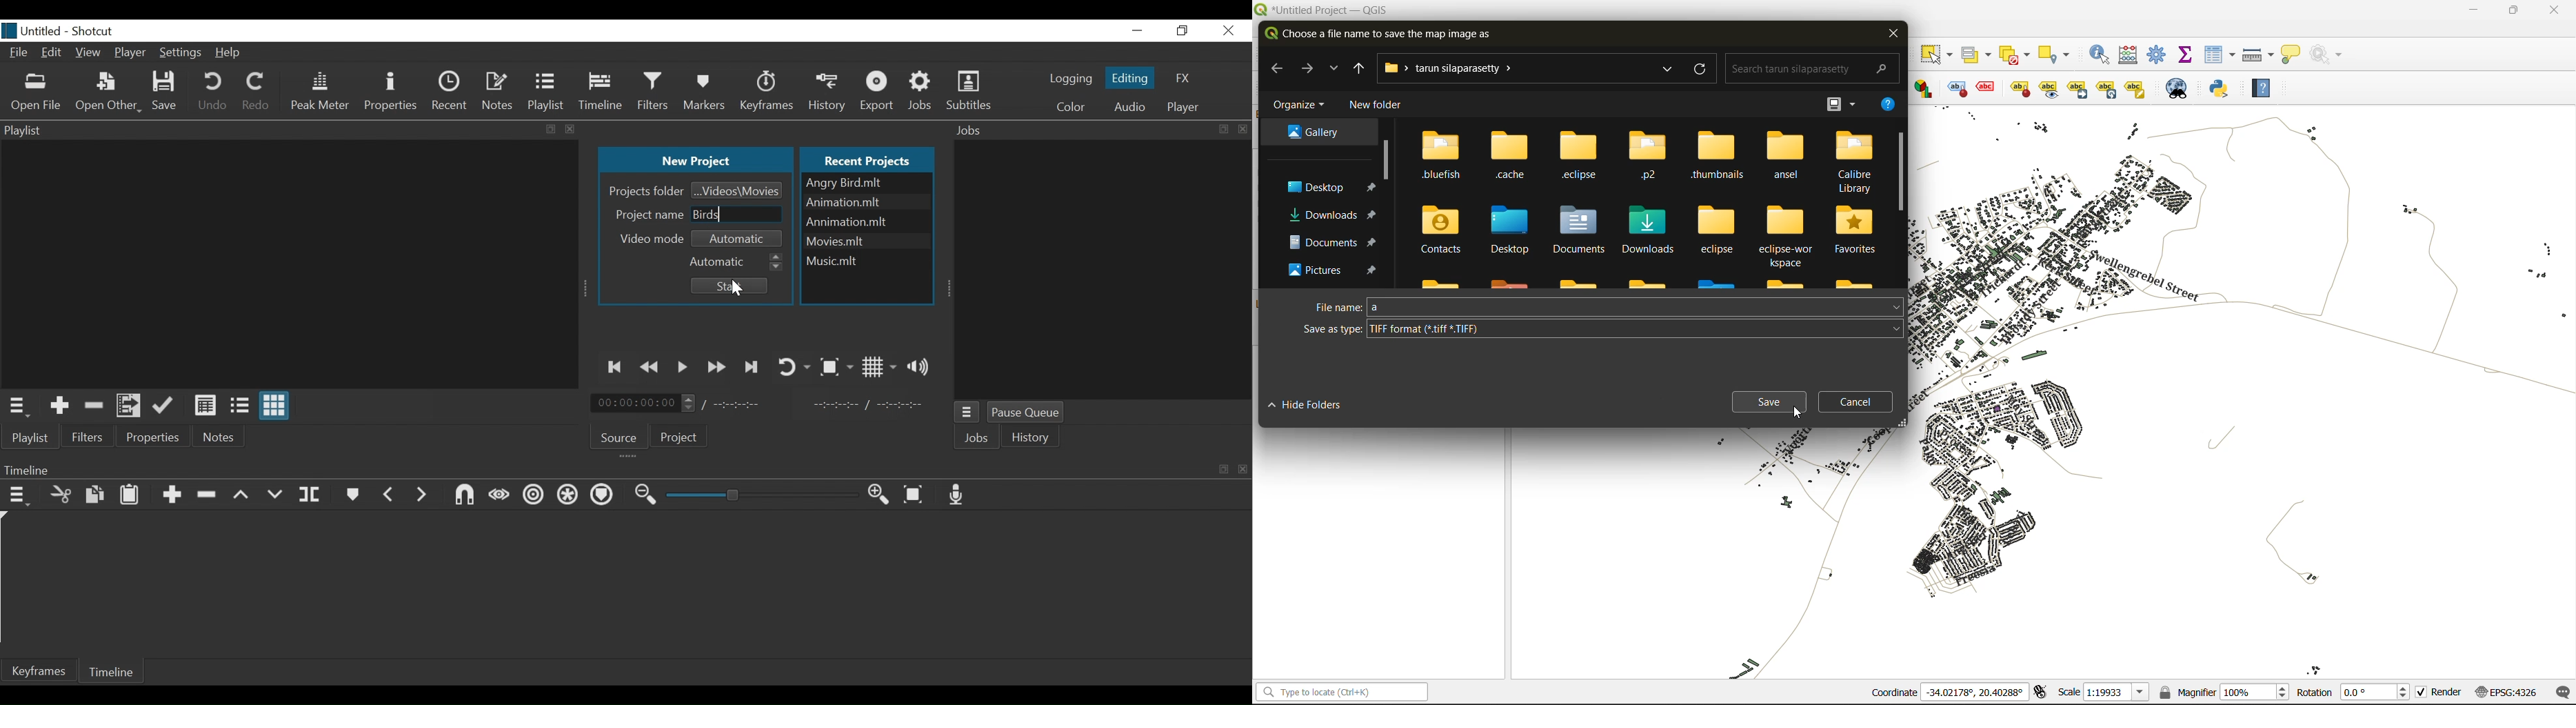 The width and height of the screenshot is (2576, 728). I want to click on Project Name, so click(647, 213).